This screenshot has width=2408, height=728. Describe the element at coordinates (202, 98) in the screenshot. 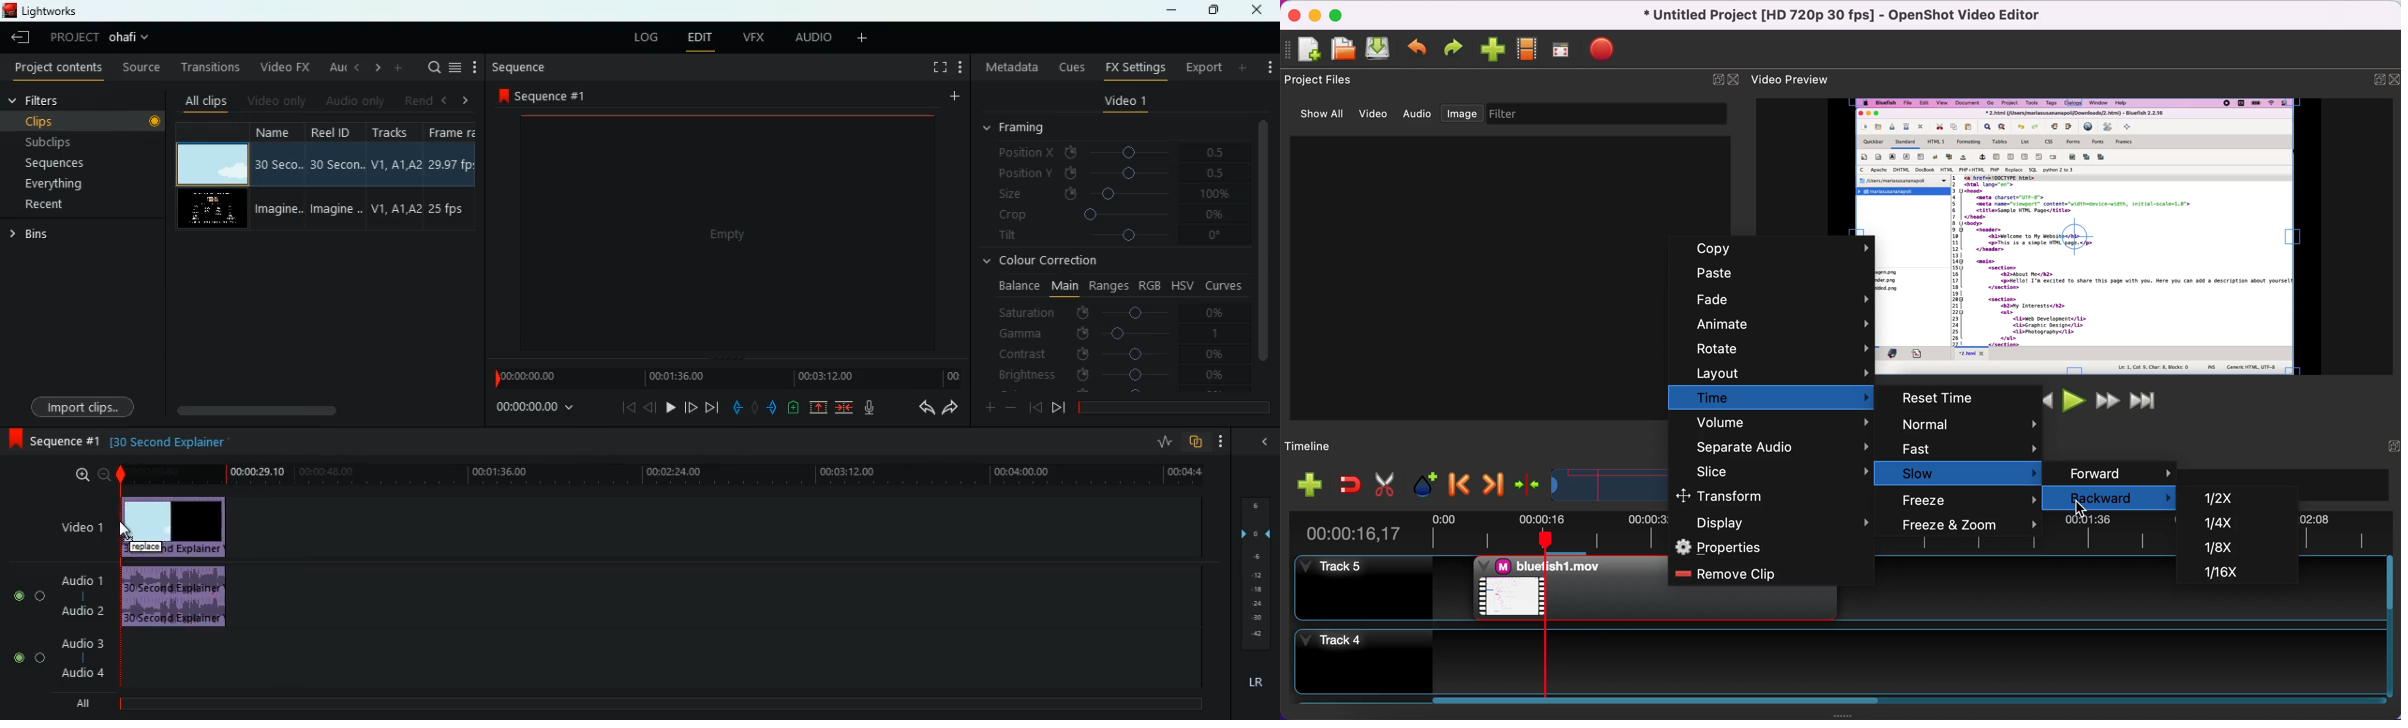

I see `all clips` at that location.